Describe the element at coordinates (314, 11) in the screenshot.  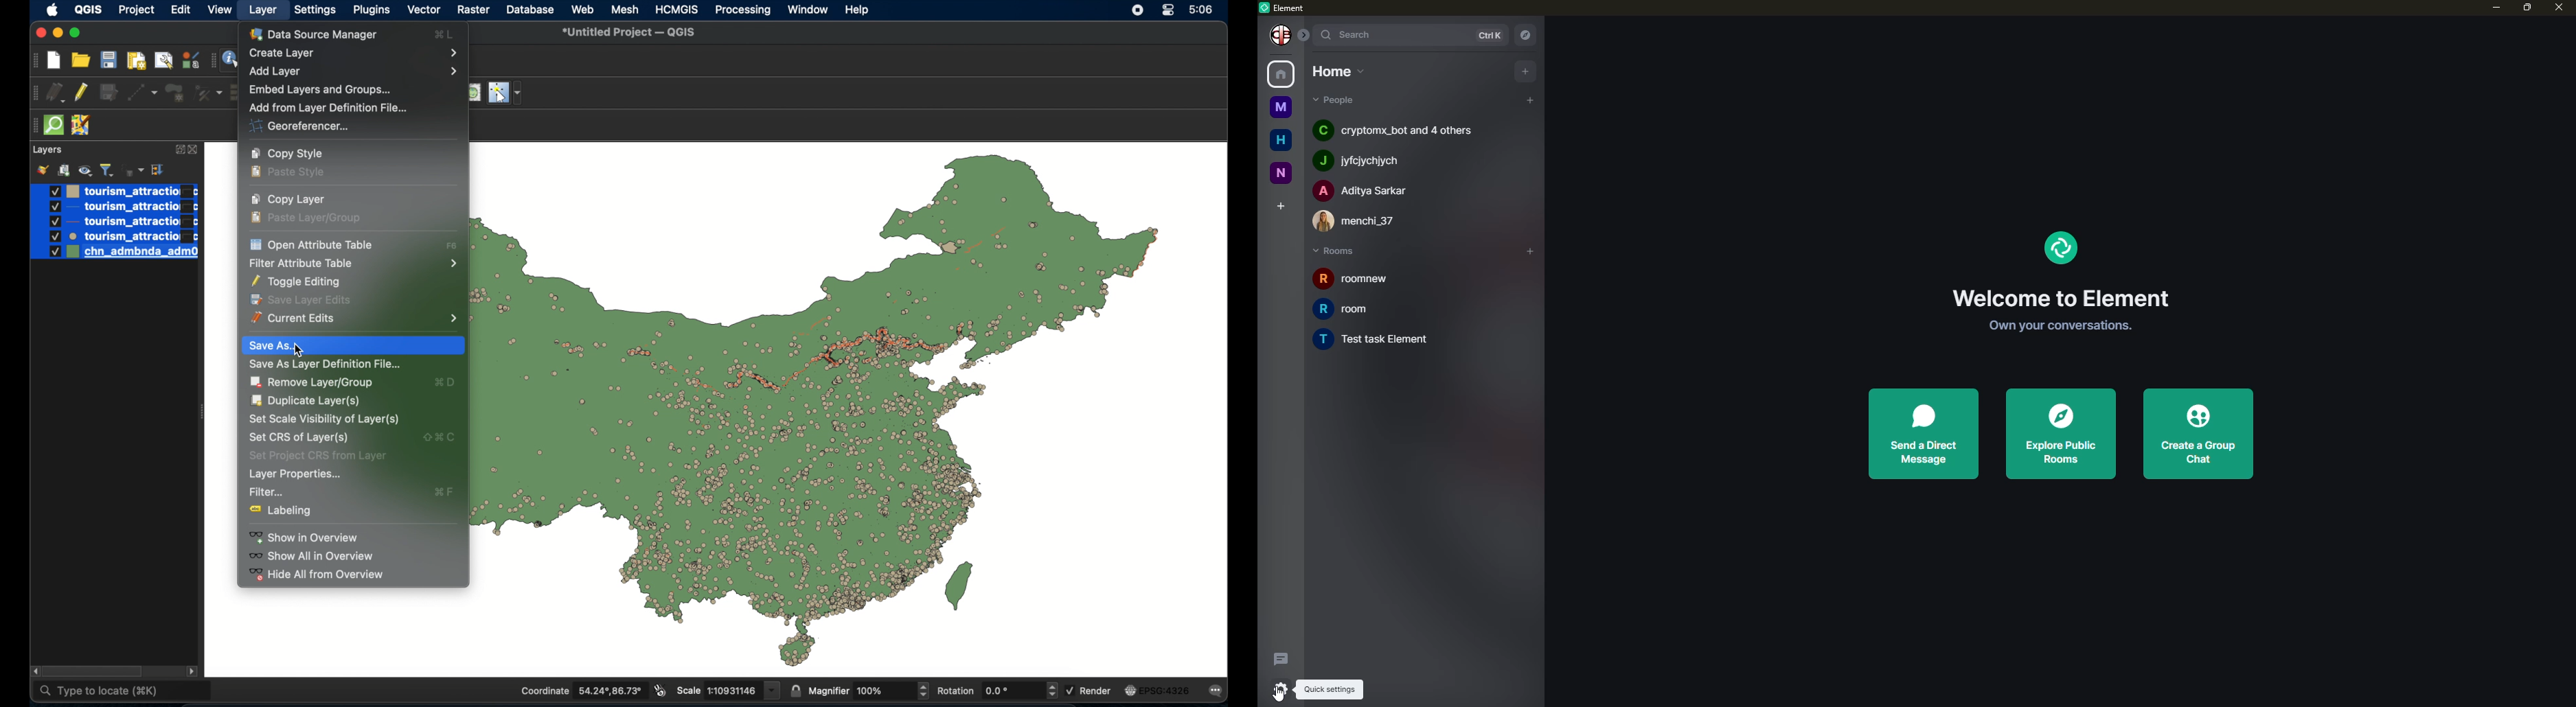
I see `settings` at that location.